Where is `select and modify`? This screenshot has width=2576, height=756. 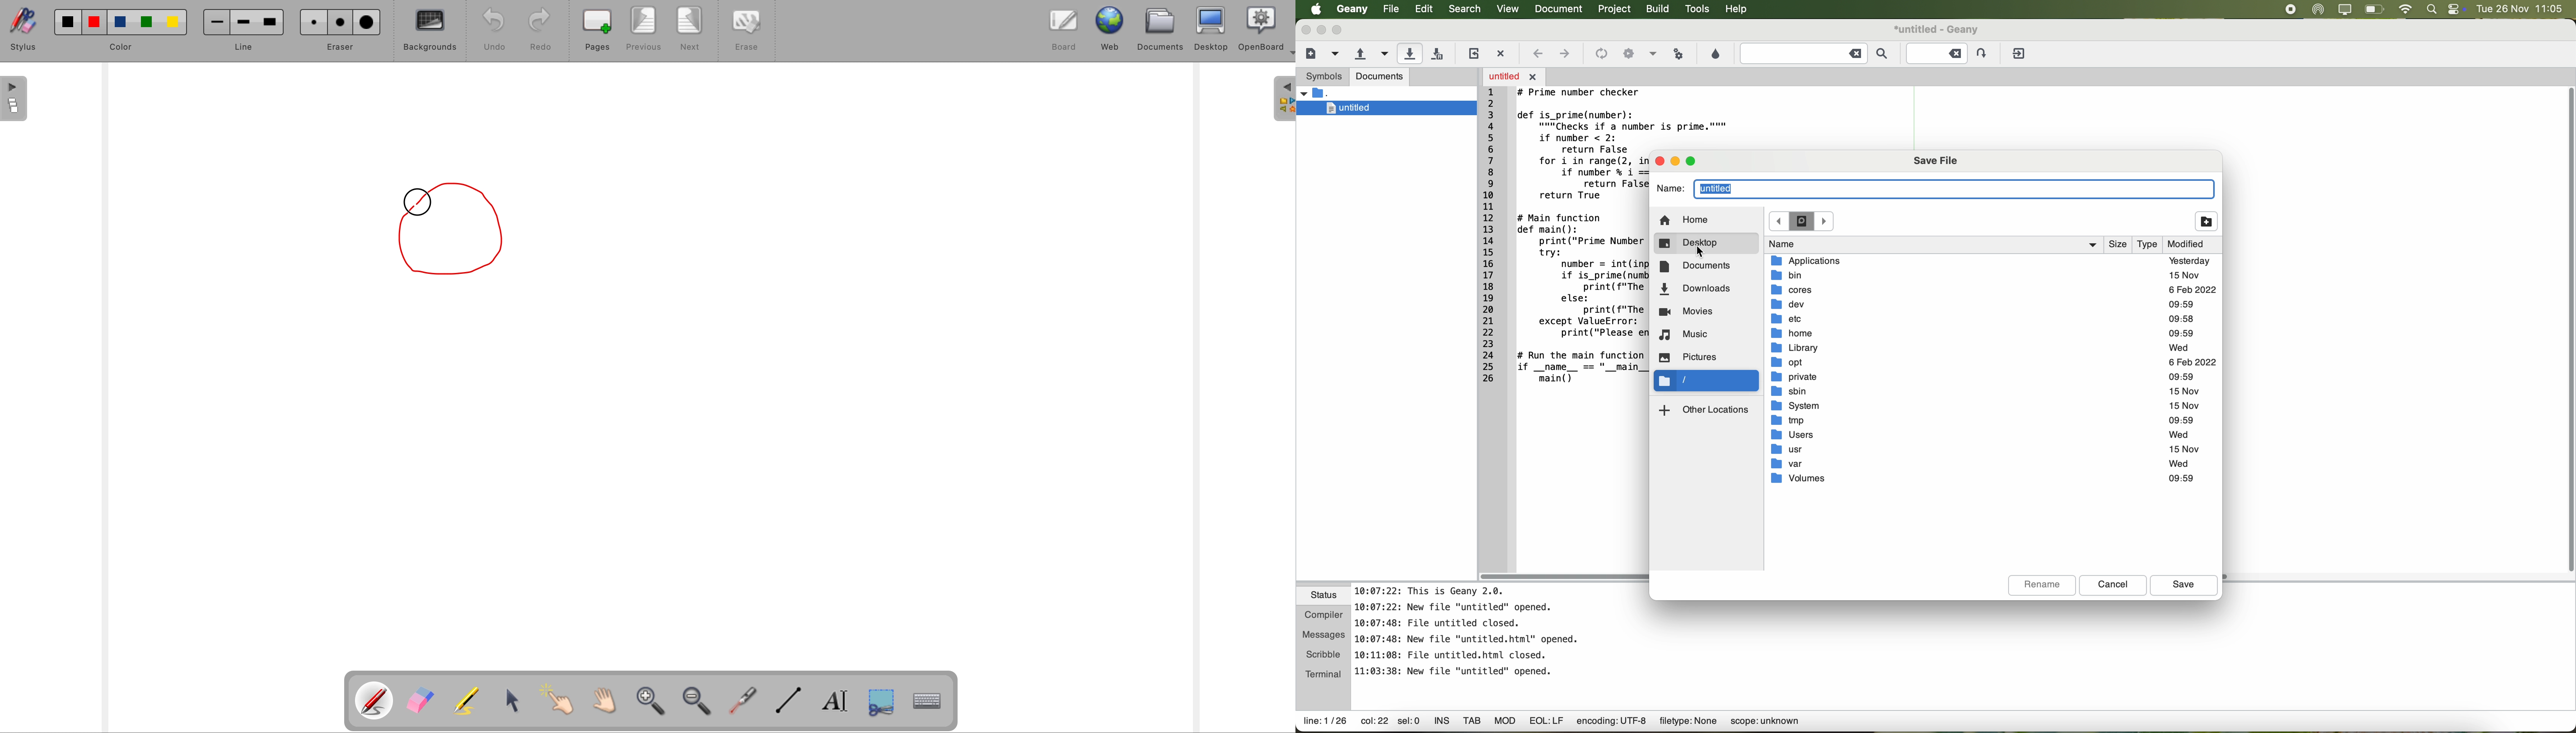 select and modify is located at coordinates (516, 702).